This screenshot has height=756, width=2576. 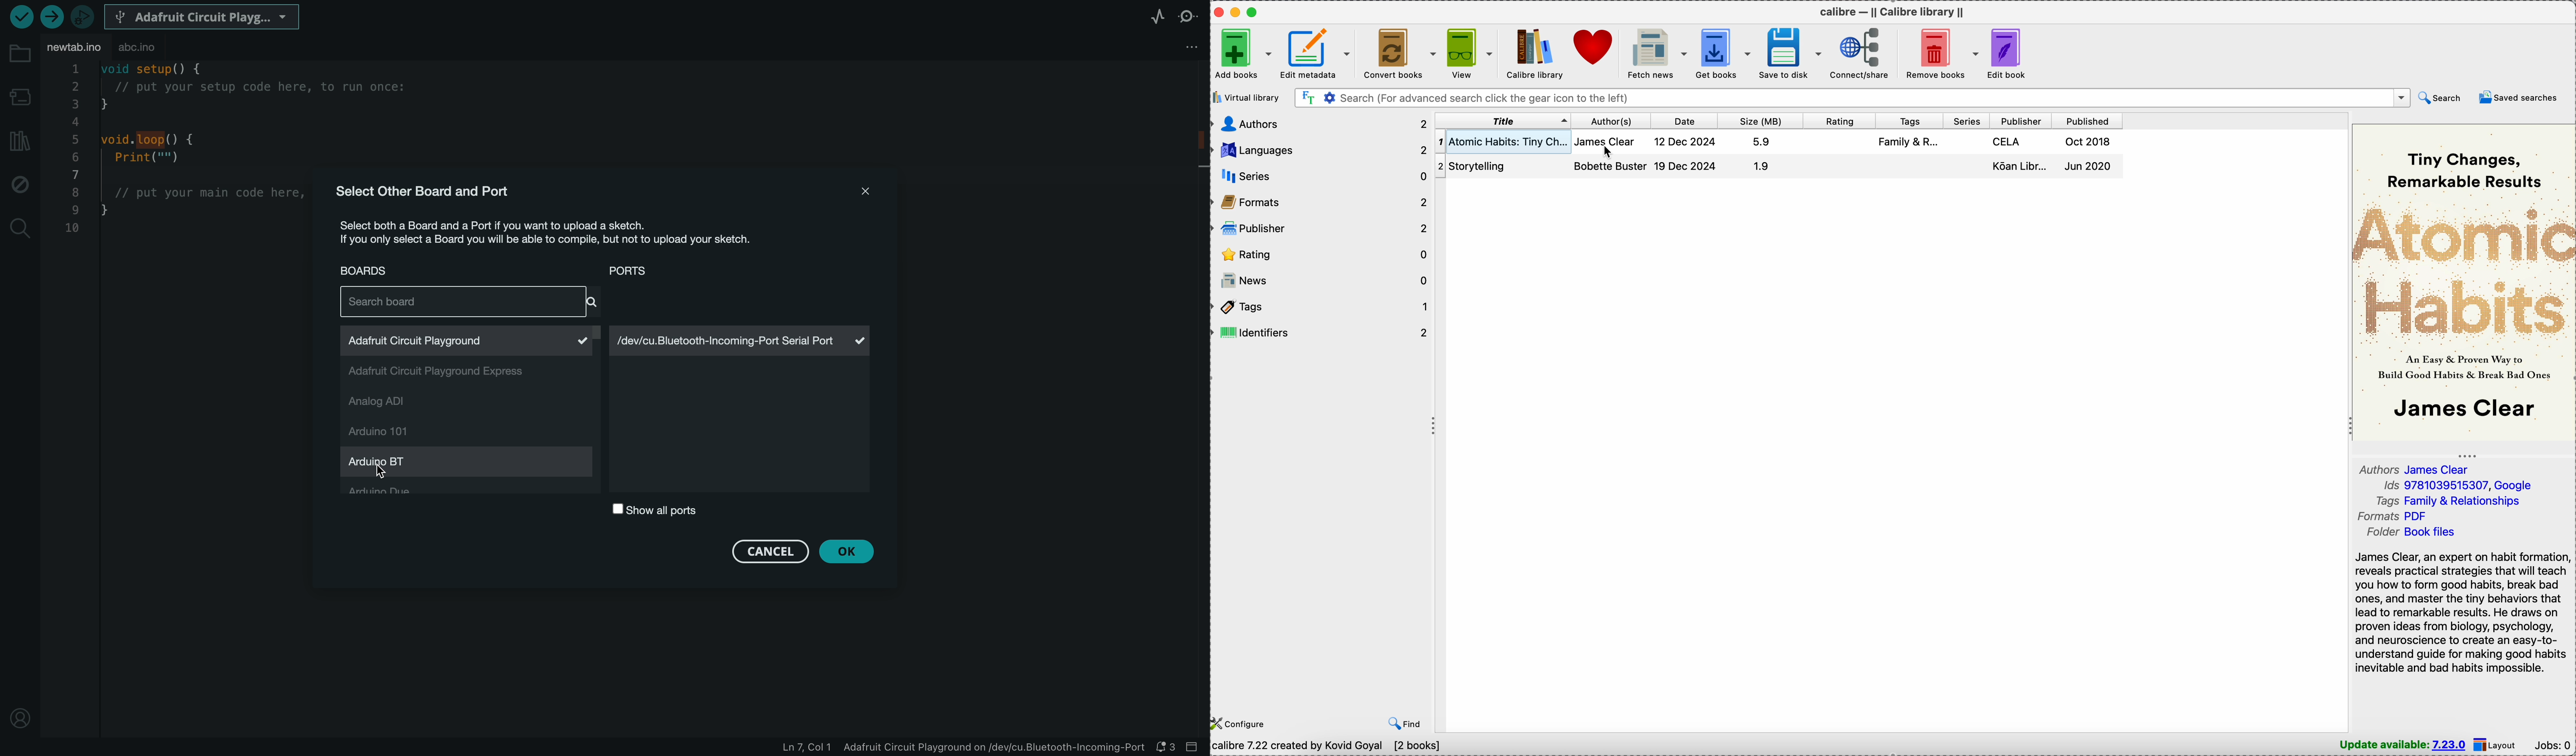 What do you see at coordinates (186, 154) in the screenshot?
I see `code` at bounding box center [186, 154].